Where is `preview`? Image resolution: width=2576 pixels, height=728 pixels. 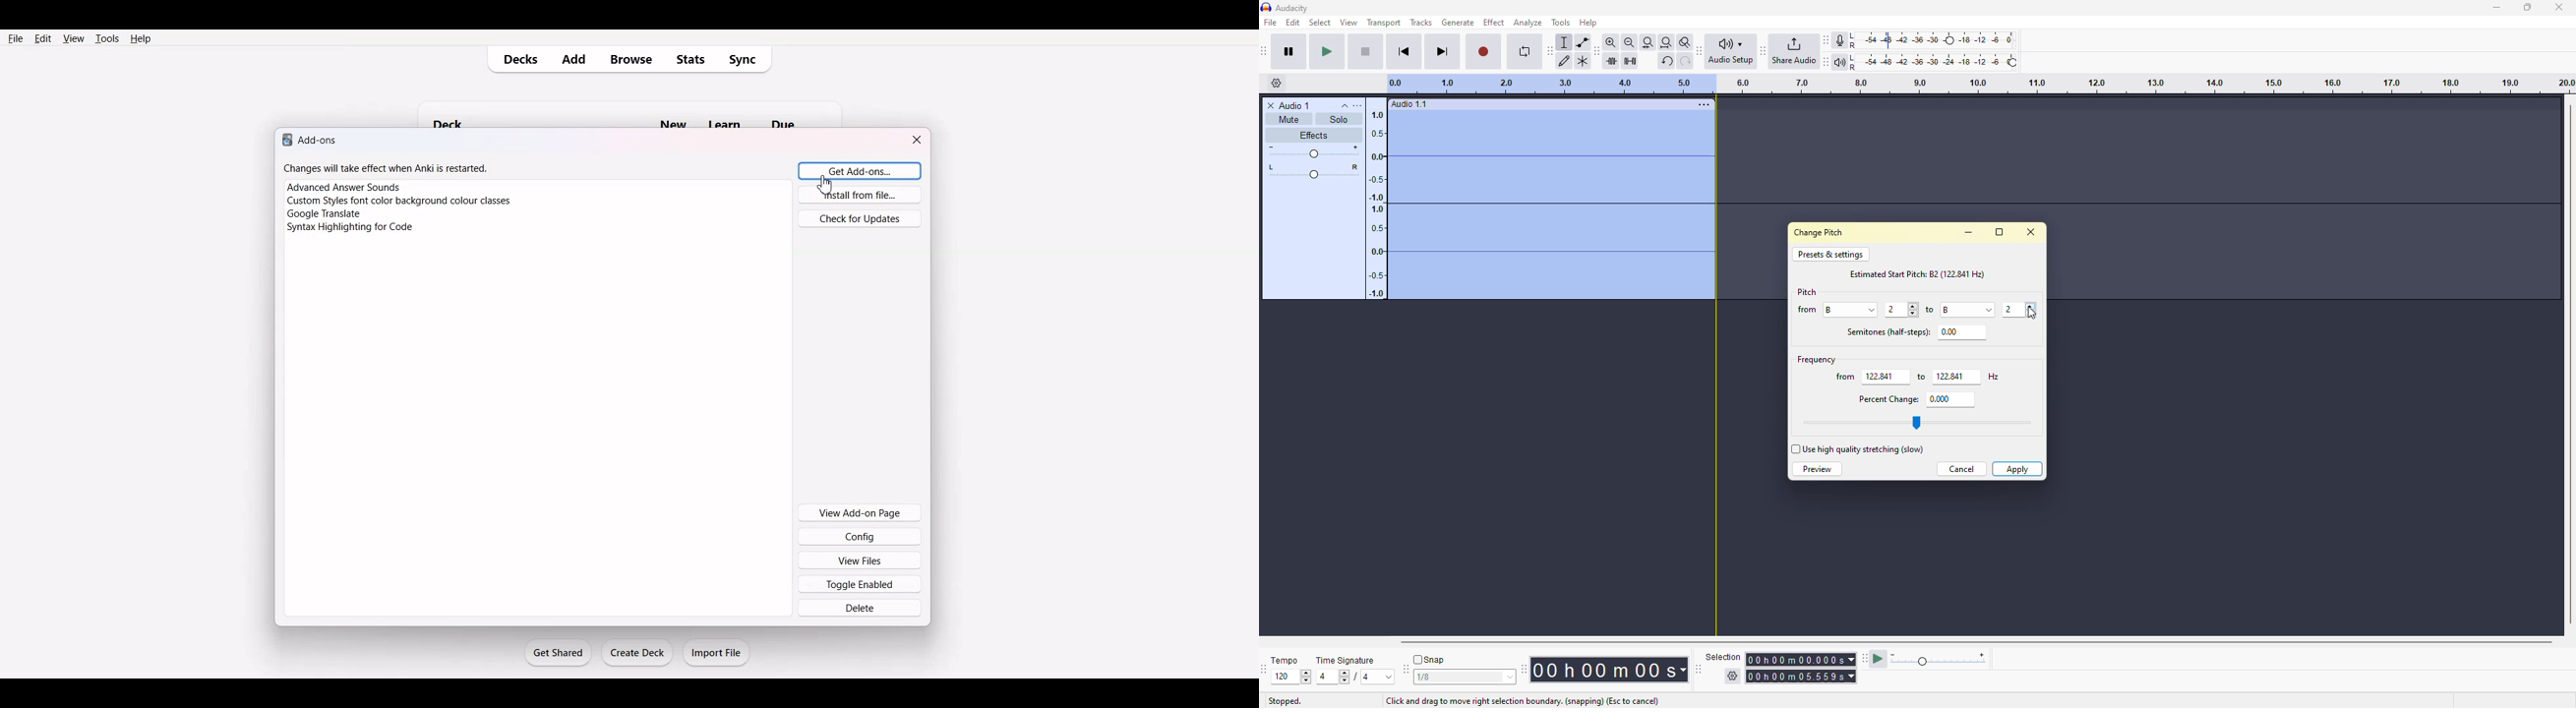
preview is located at coordinates (1817, 469).